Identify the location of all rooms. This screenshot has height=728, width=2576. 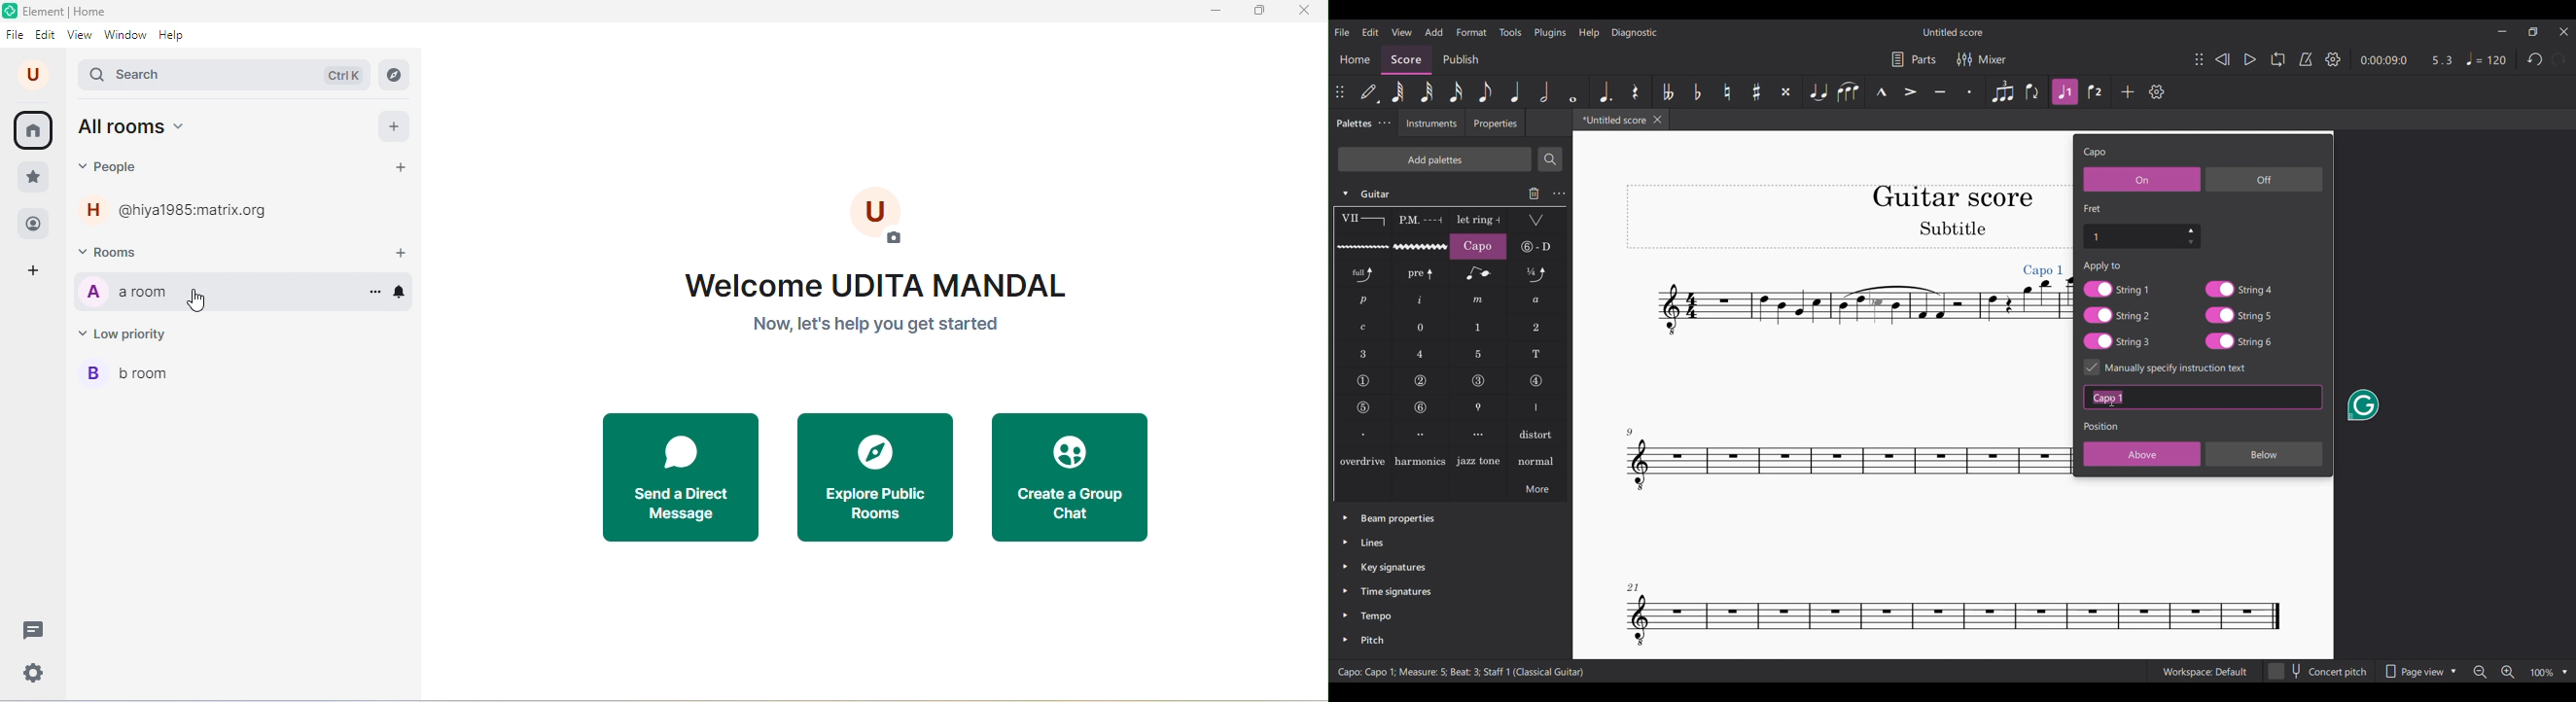
(137, 126).